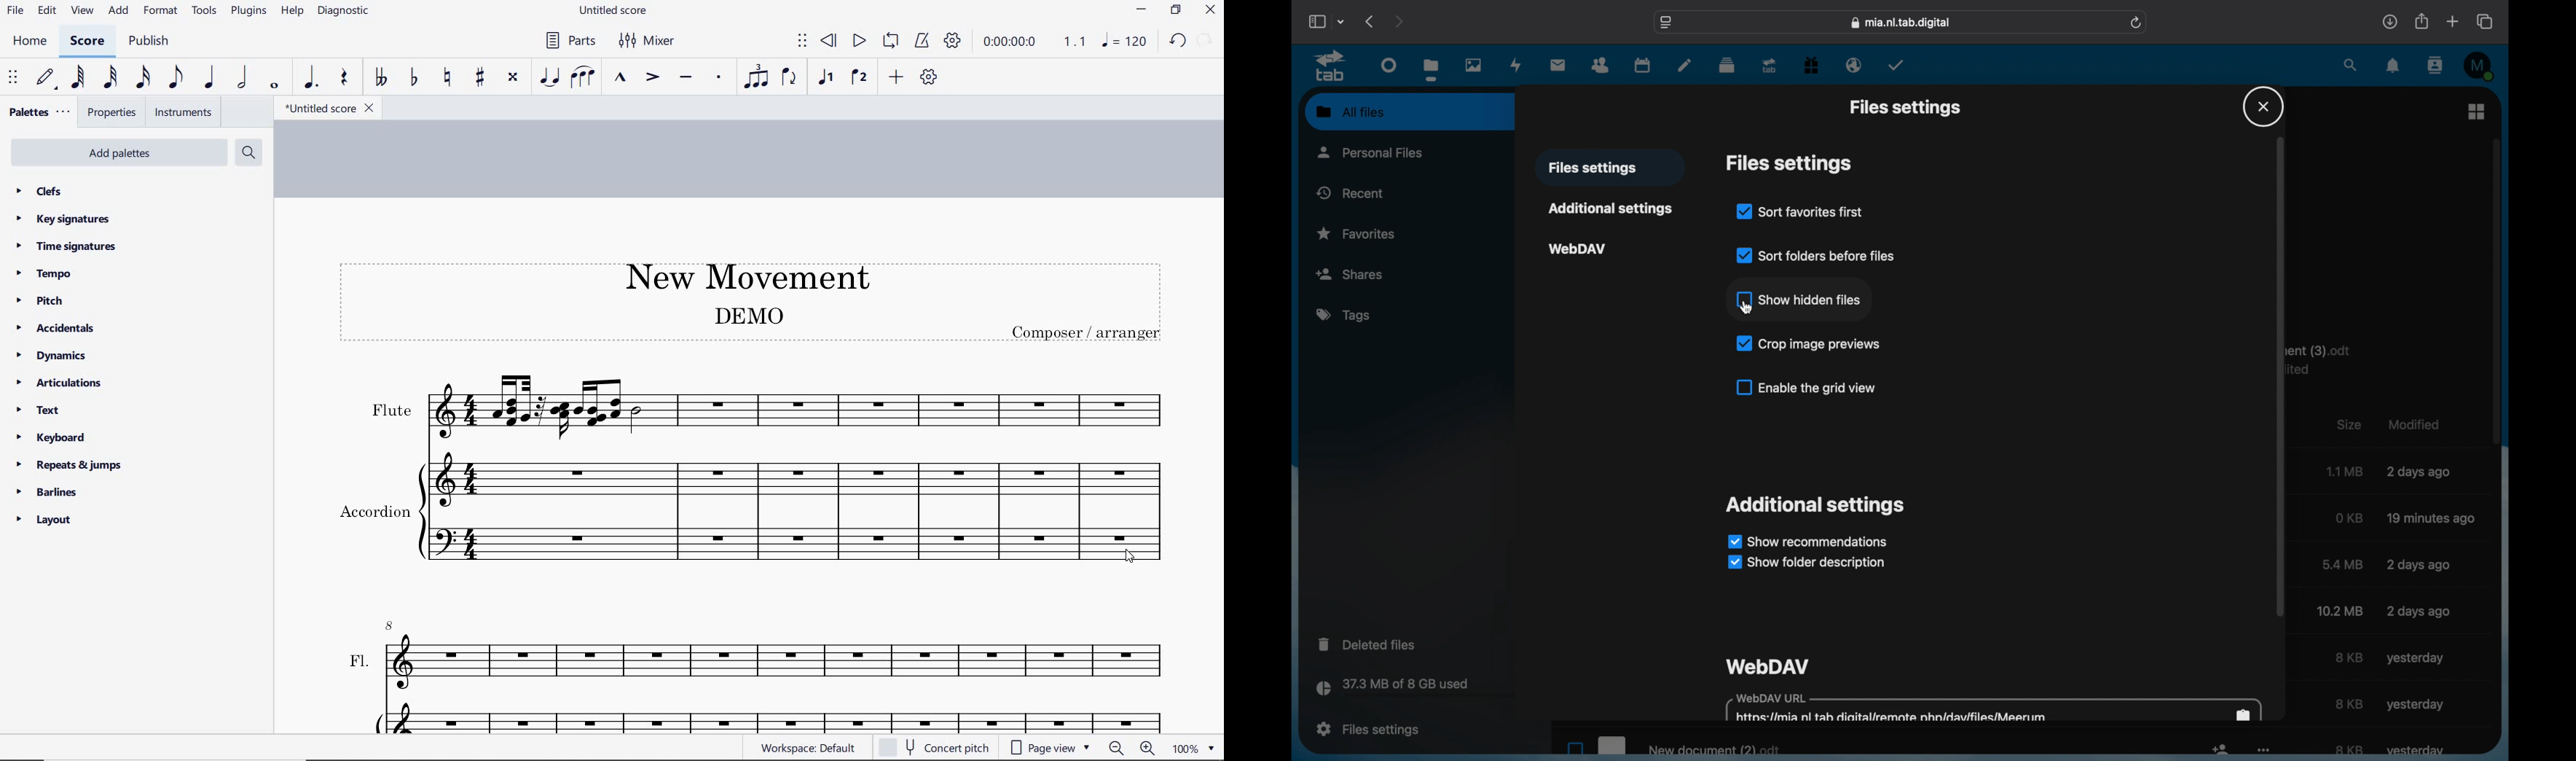 The height and width of the screenshot is (784, 2576). What do you see at coordinates (69, 463) in the screenshot?
I see `repeats & jumps` at bounding box center [69, 463].